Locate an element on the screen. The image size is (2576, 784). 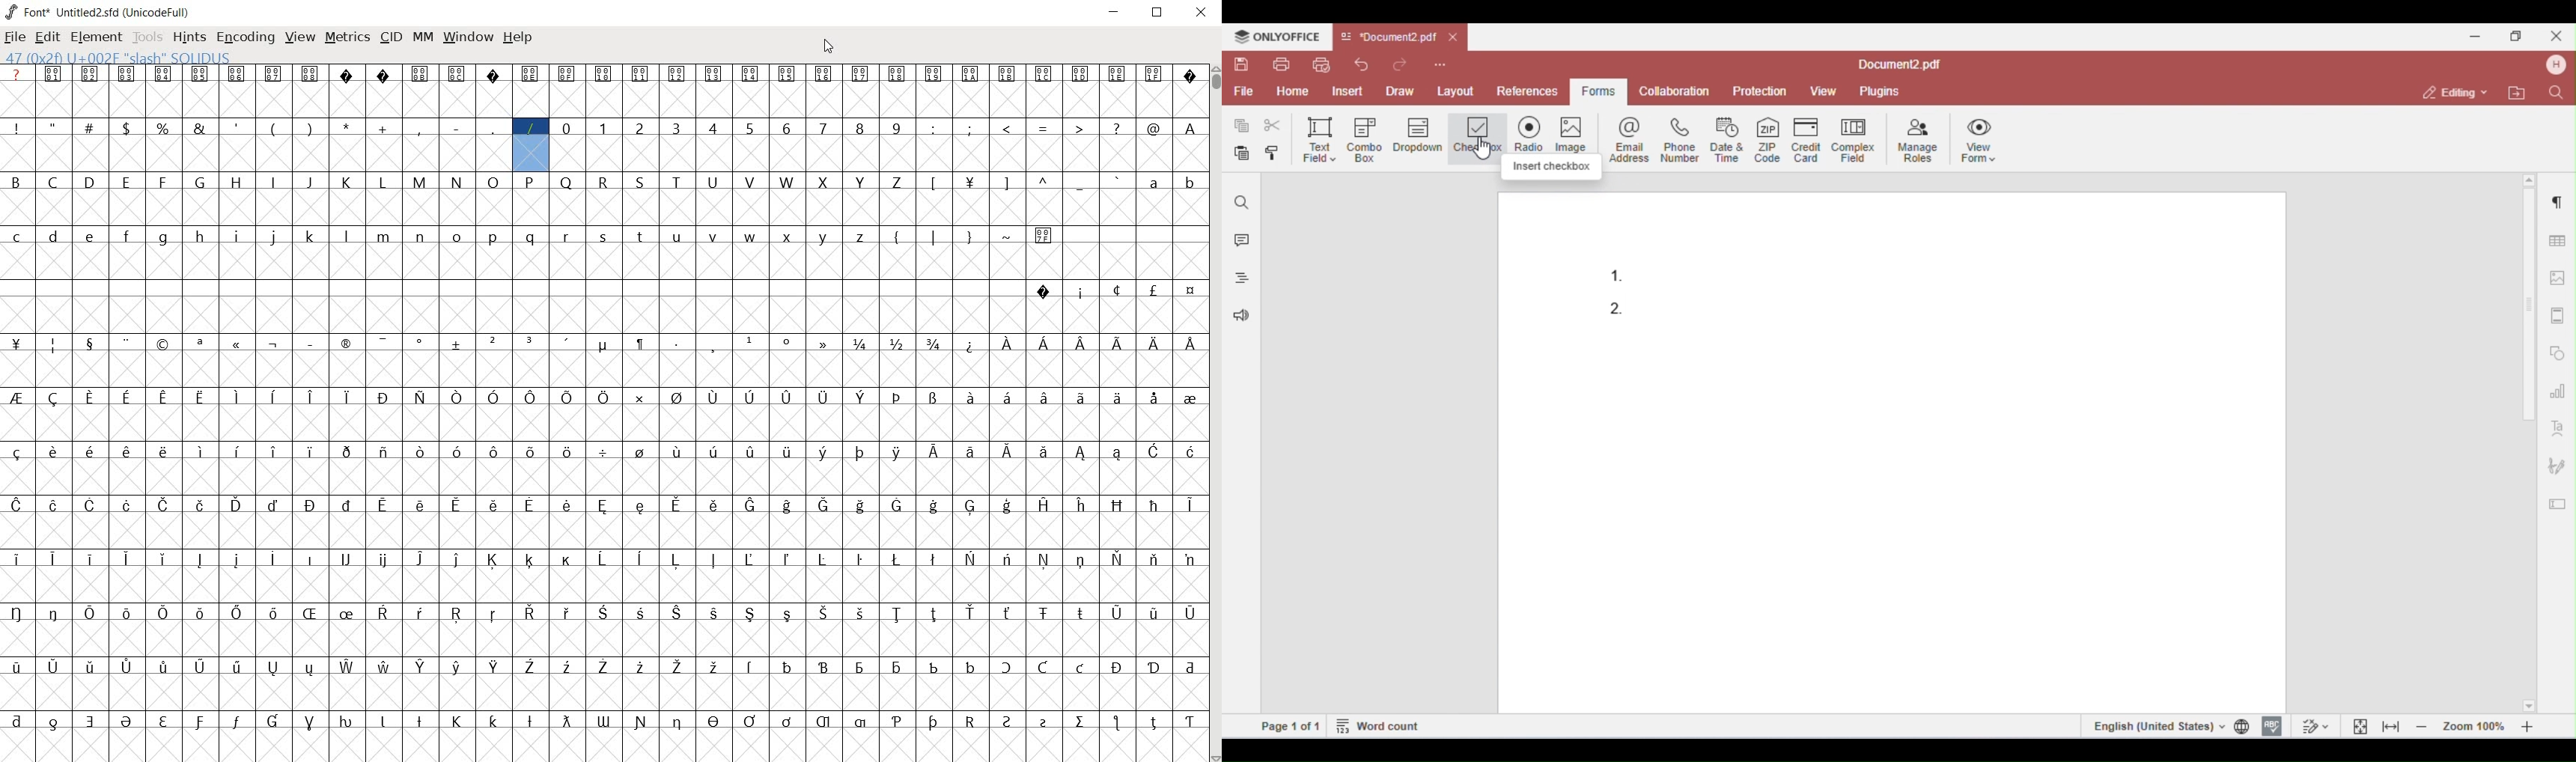
glyph is located at coordinates (1118, 453).